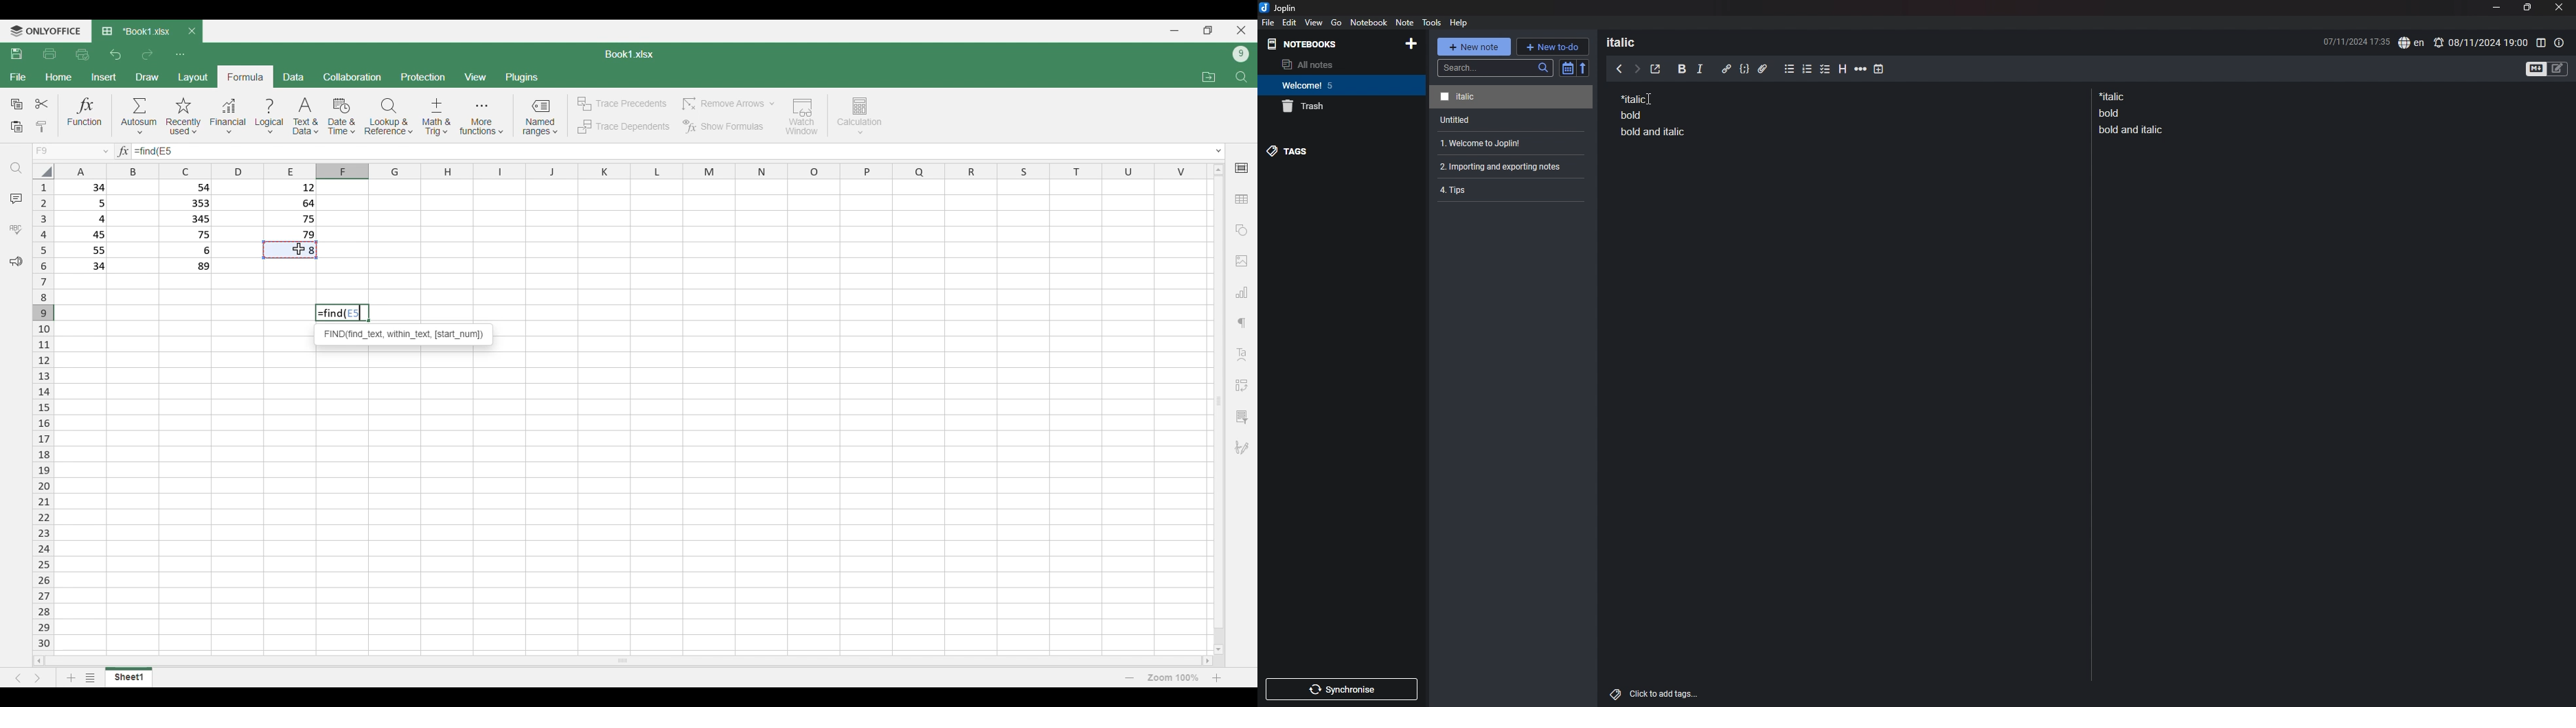  I want to click on sync, so click(1343, 689).